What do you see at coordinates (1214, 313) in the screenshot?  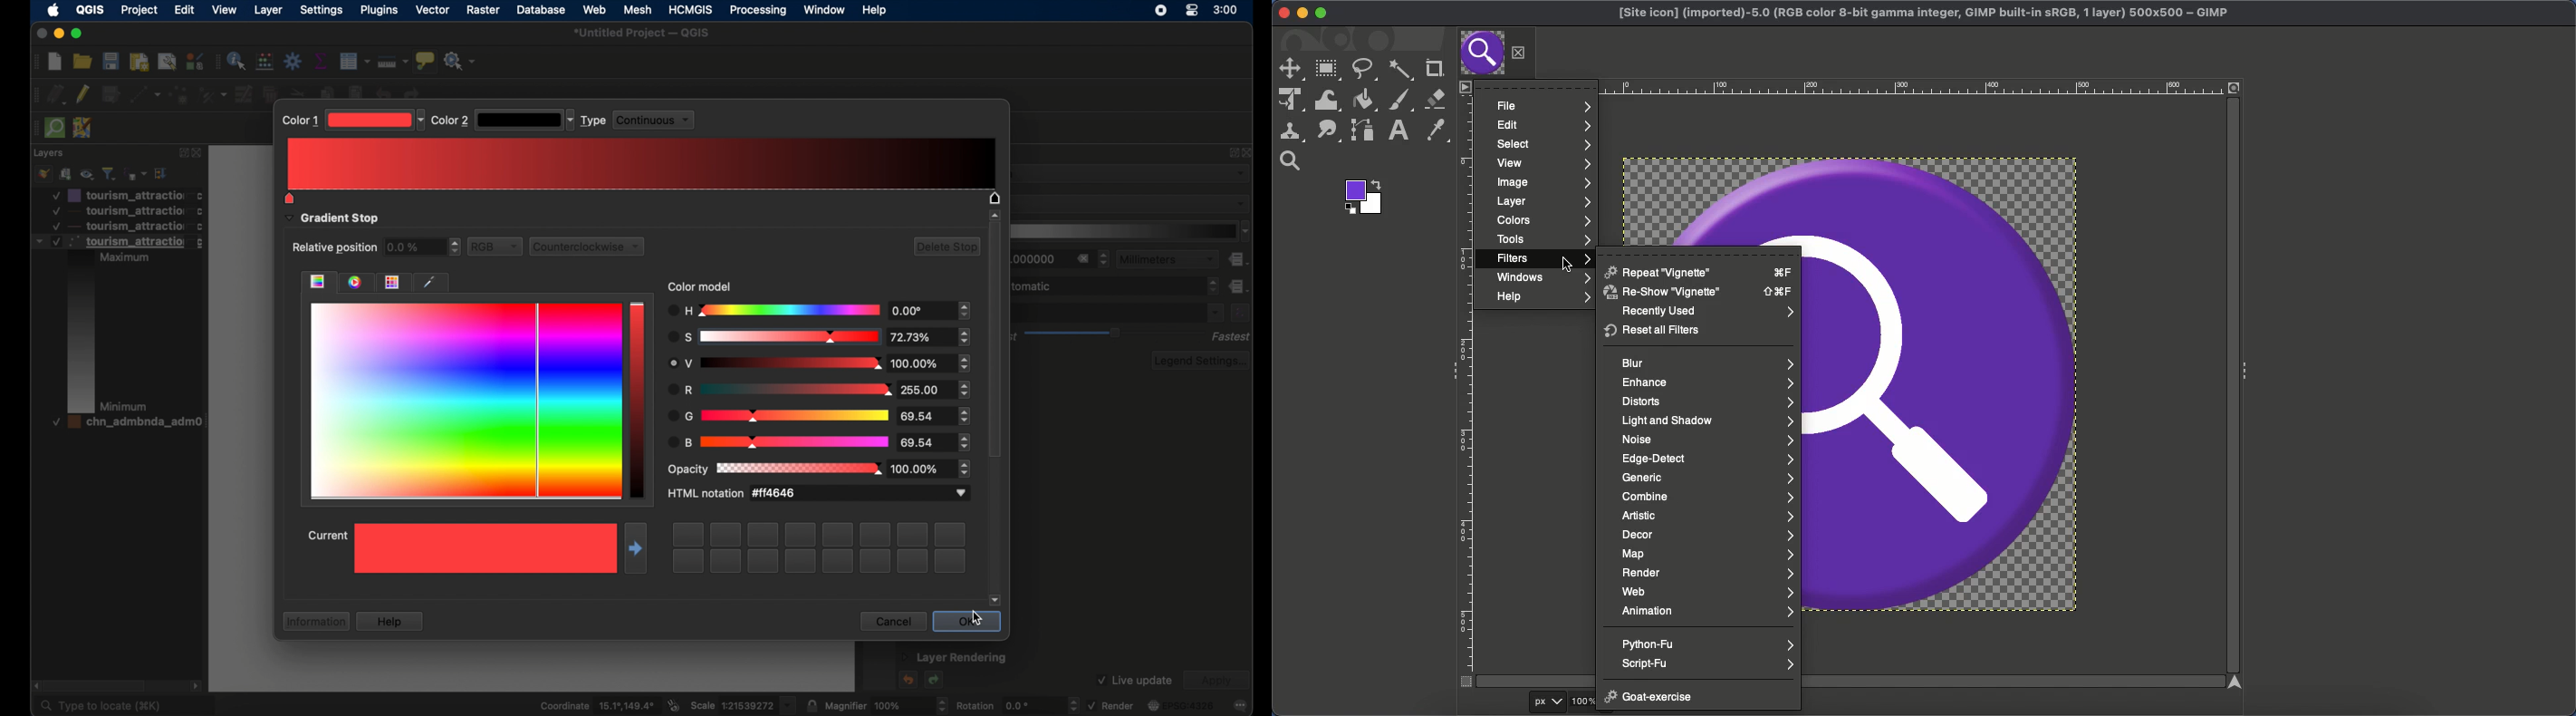 I see `dropdown menu` at bounding box center [1214, 313].